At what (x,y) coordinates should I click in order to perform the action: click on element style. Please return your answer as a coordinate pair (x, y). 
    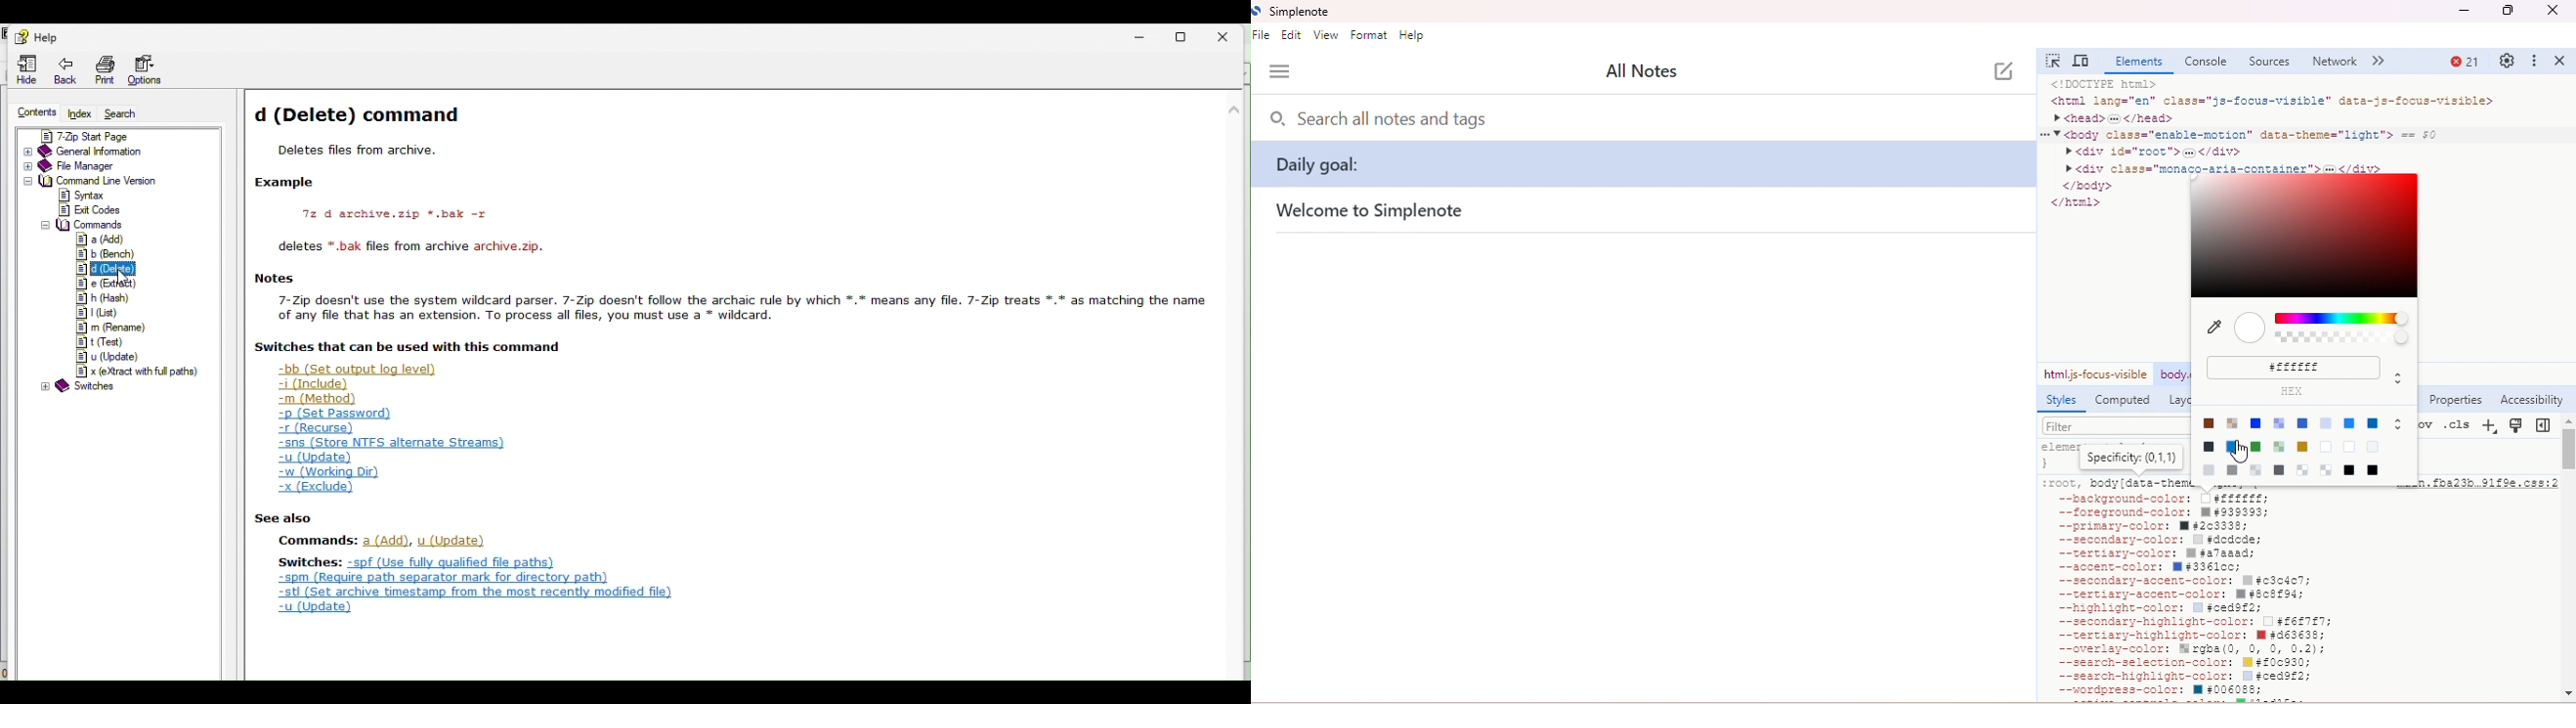
    Looking at the image, I should click on (2114, 455).